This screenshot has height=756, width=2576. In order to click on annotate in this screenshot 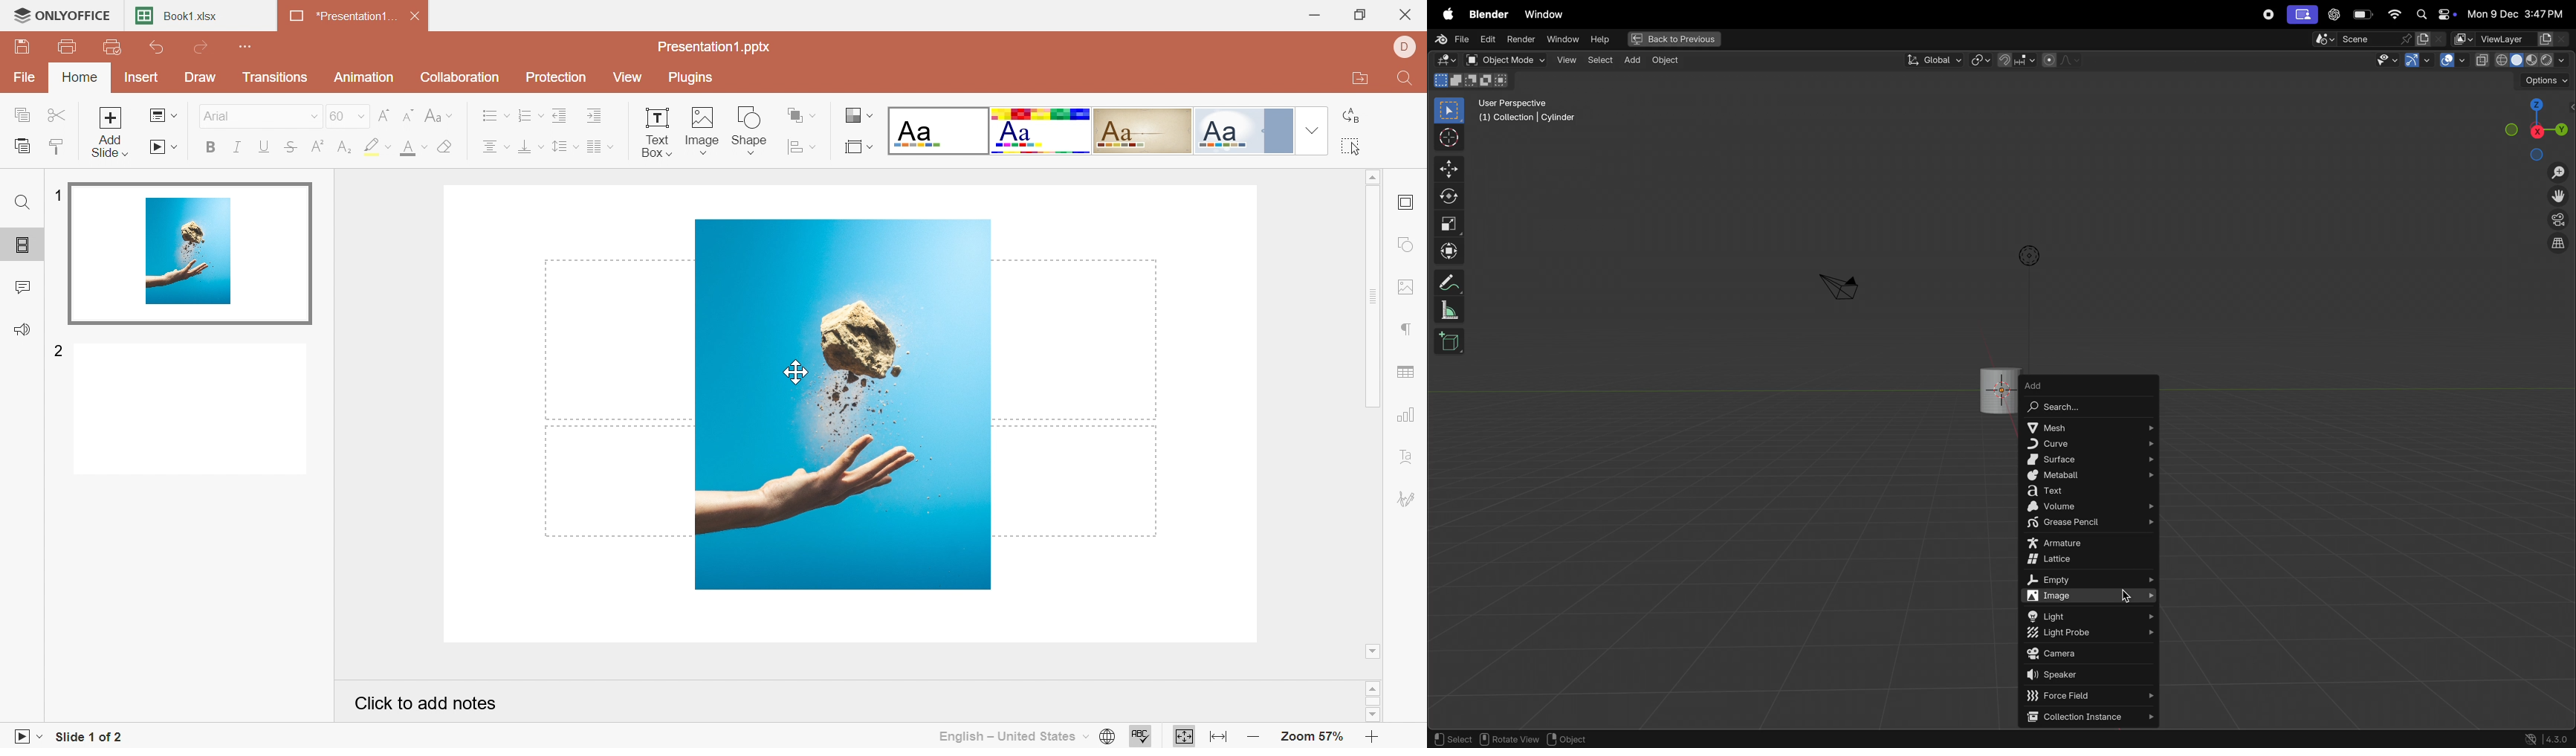, I will do `click(1447, 282)`.